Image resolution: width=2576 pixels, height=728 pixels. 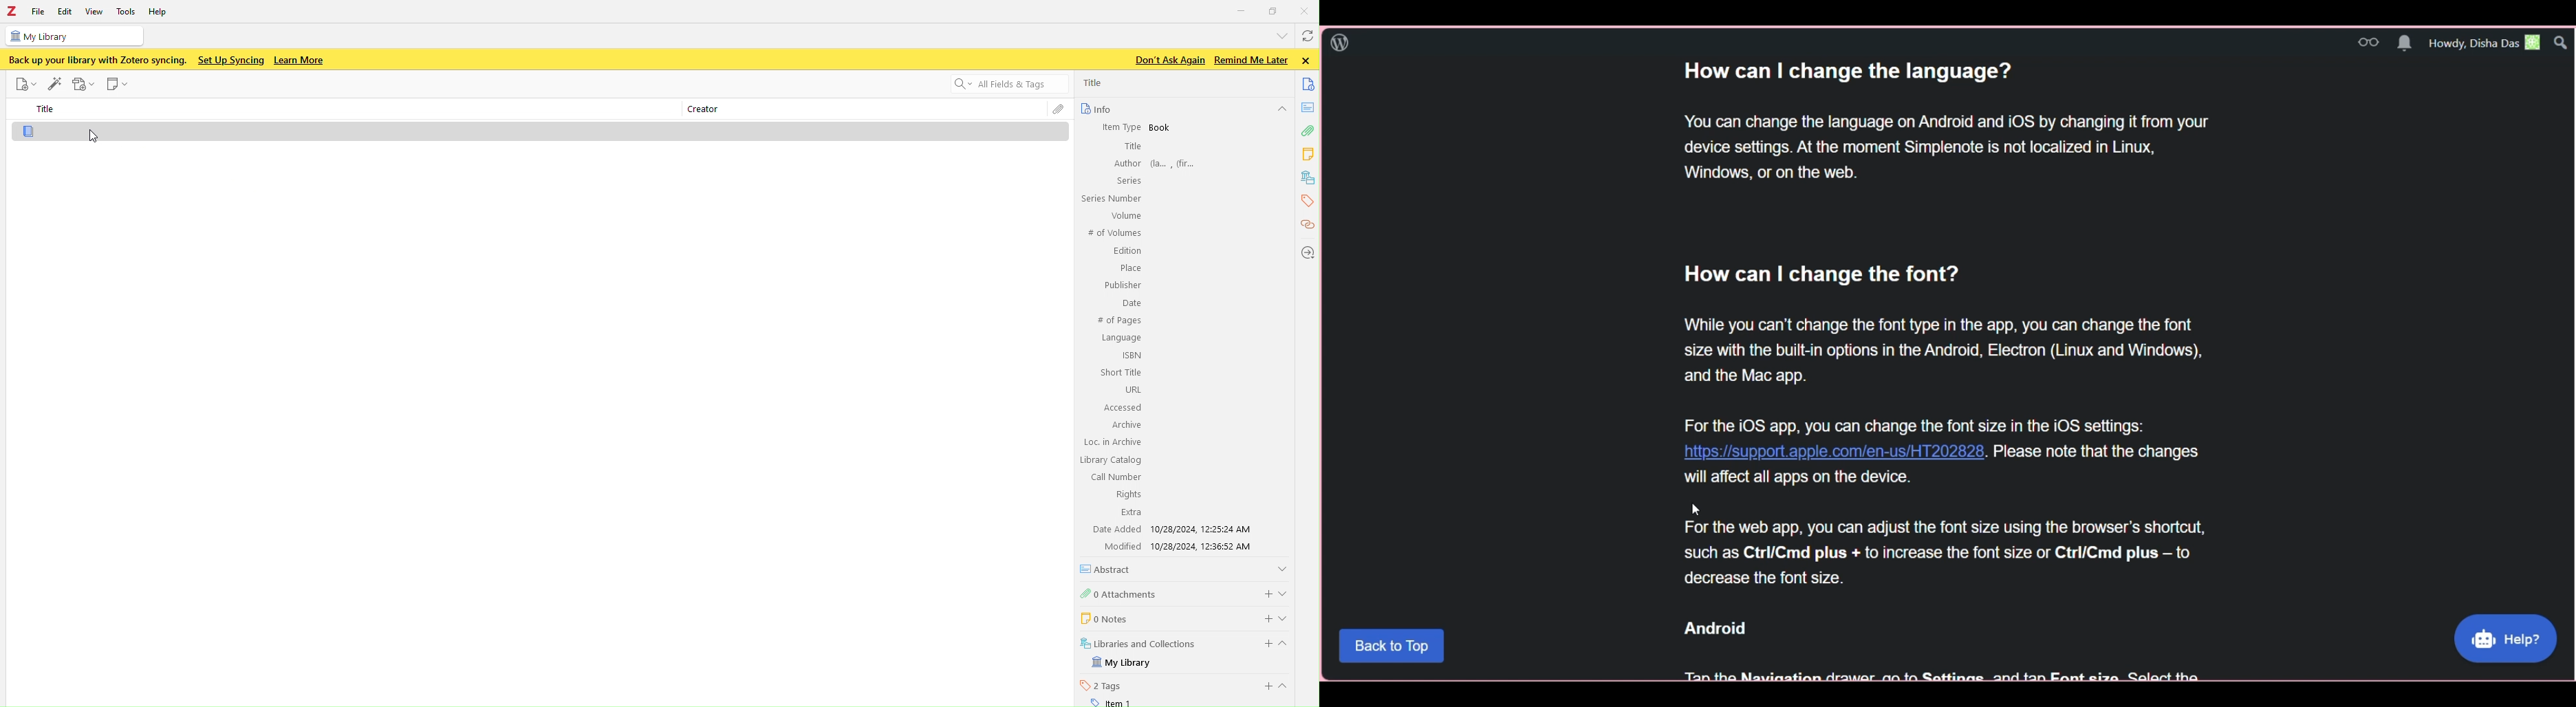 I want to click on Edit, so click(x=64, y=12).